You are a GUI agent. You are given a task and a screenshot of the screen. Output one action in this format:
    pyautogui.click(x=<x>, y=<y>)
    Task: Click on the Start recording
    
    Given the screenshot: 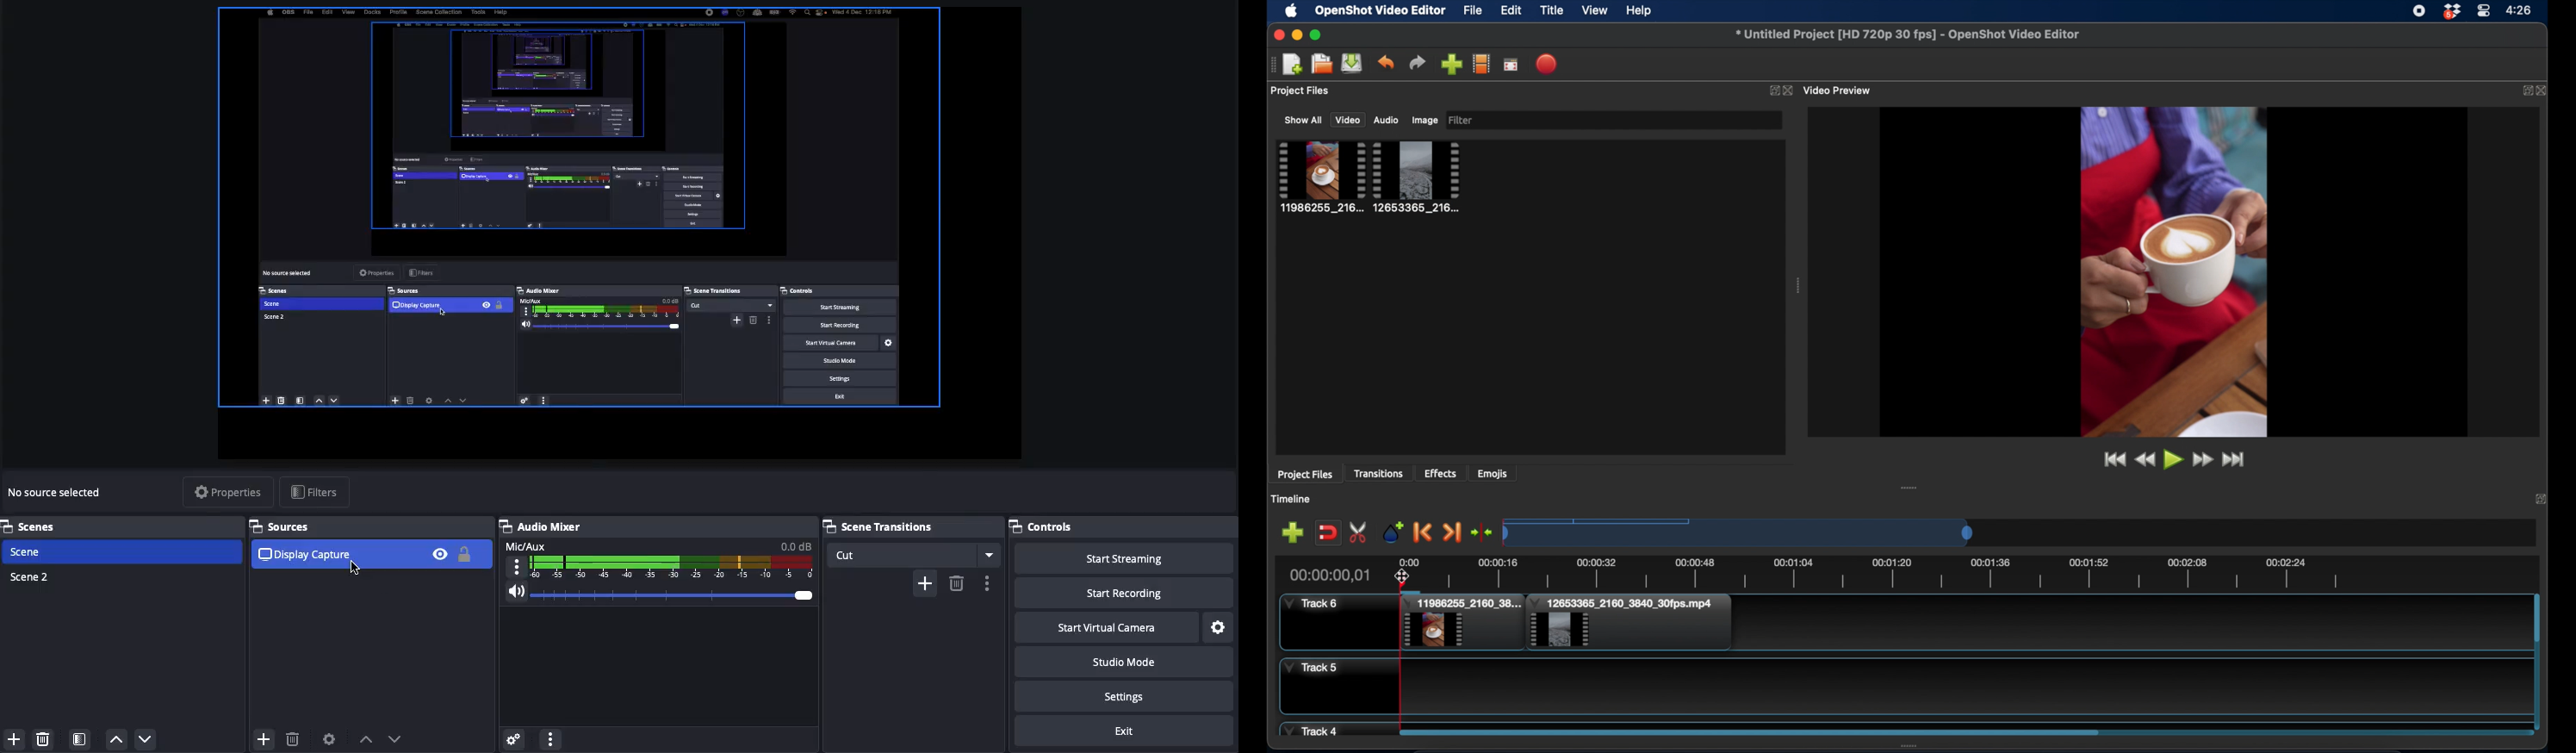 What is the action you would take?
    pyautogui.click(x=1119, y=592)
    